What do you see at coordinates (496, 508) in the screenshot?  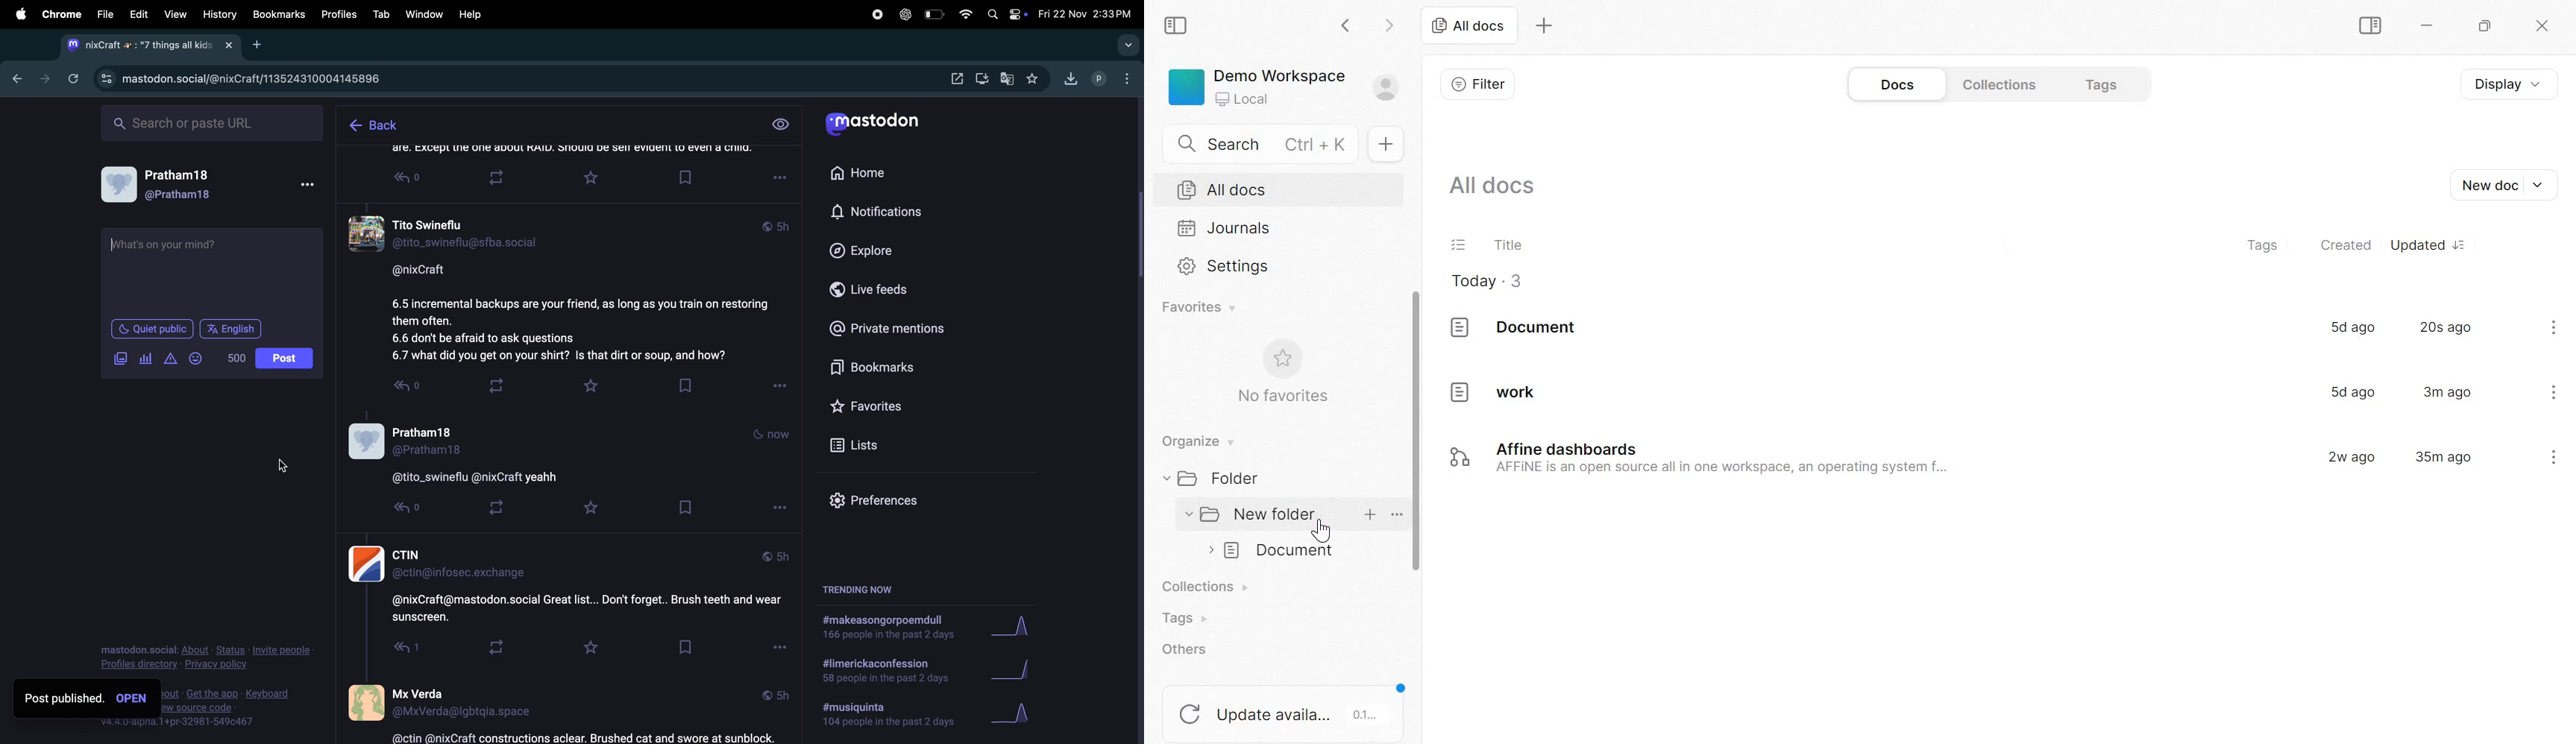 I see `loop` at bounding box center [496, 508].